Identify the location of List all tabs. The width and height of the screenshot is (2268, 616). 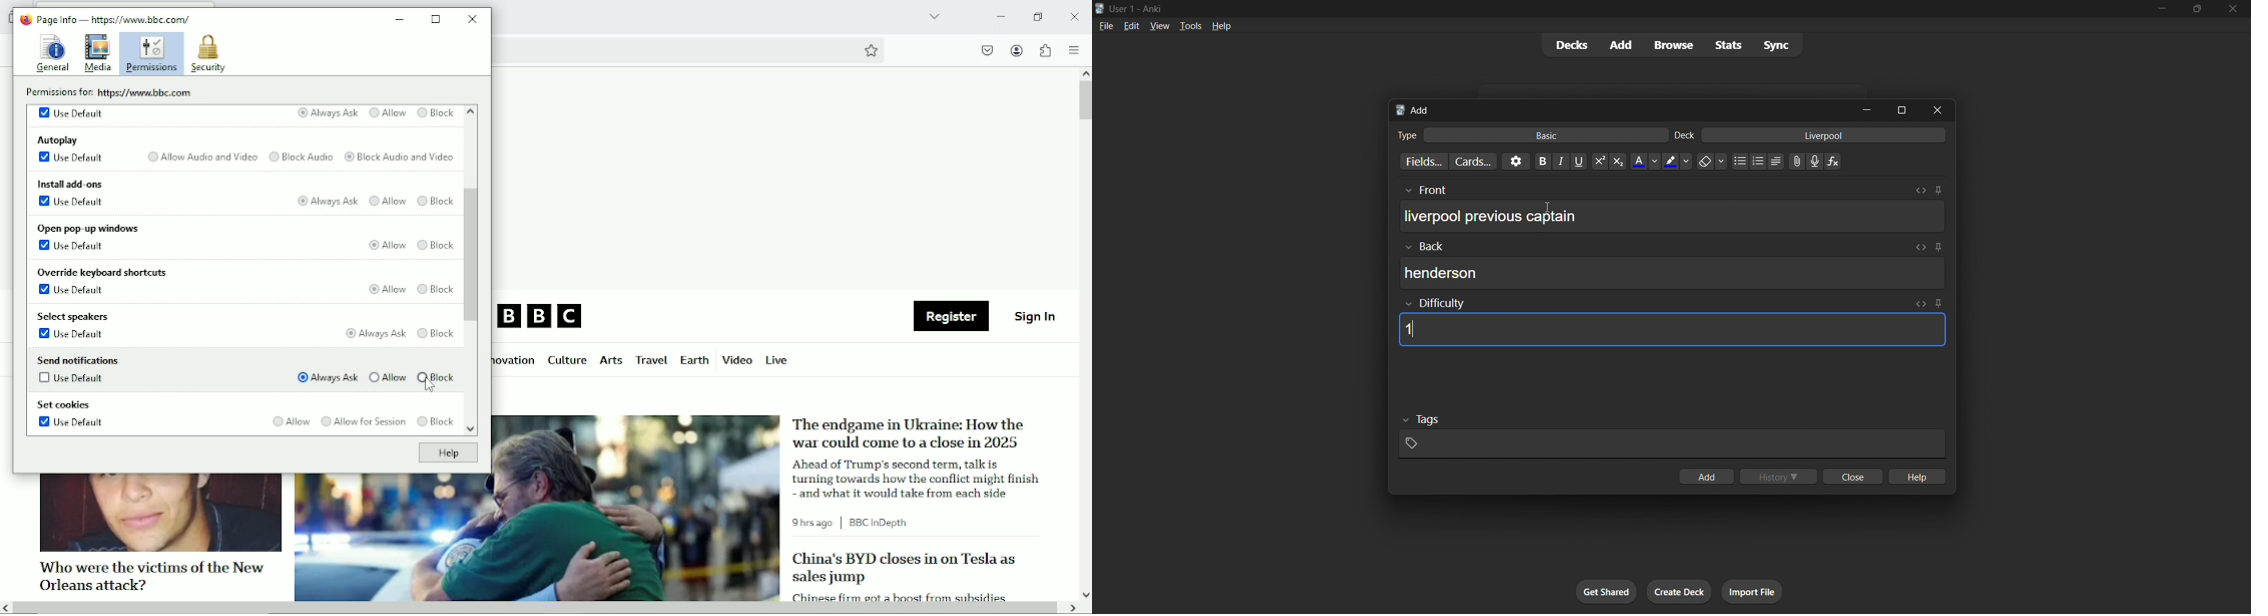
(932, 16).